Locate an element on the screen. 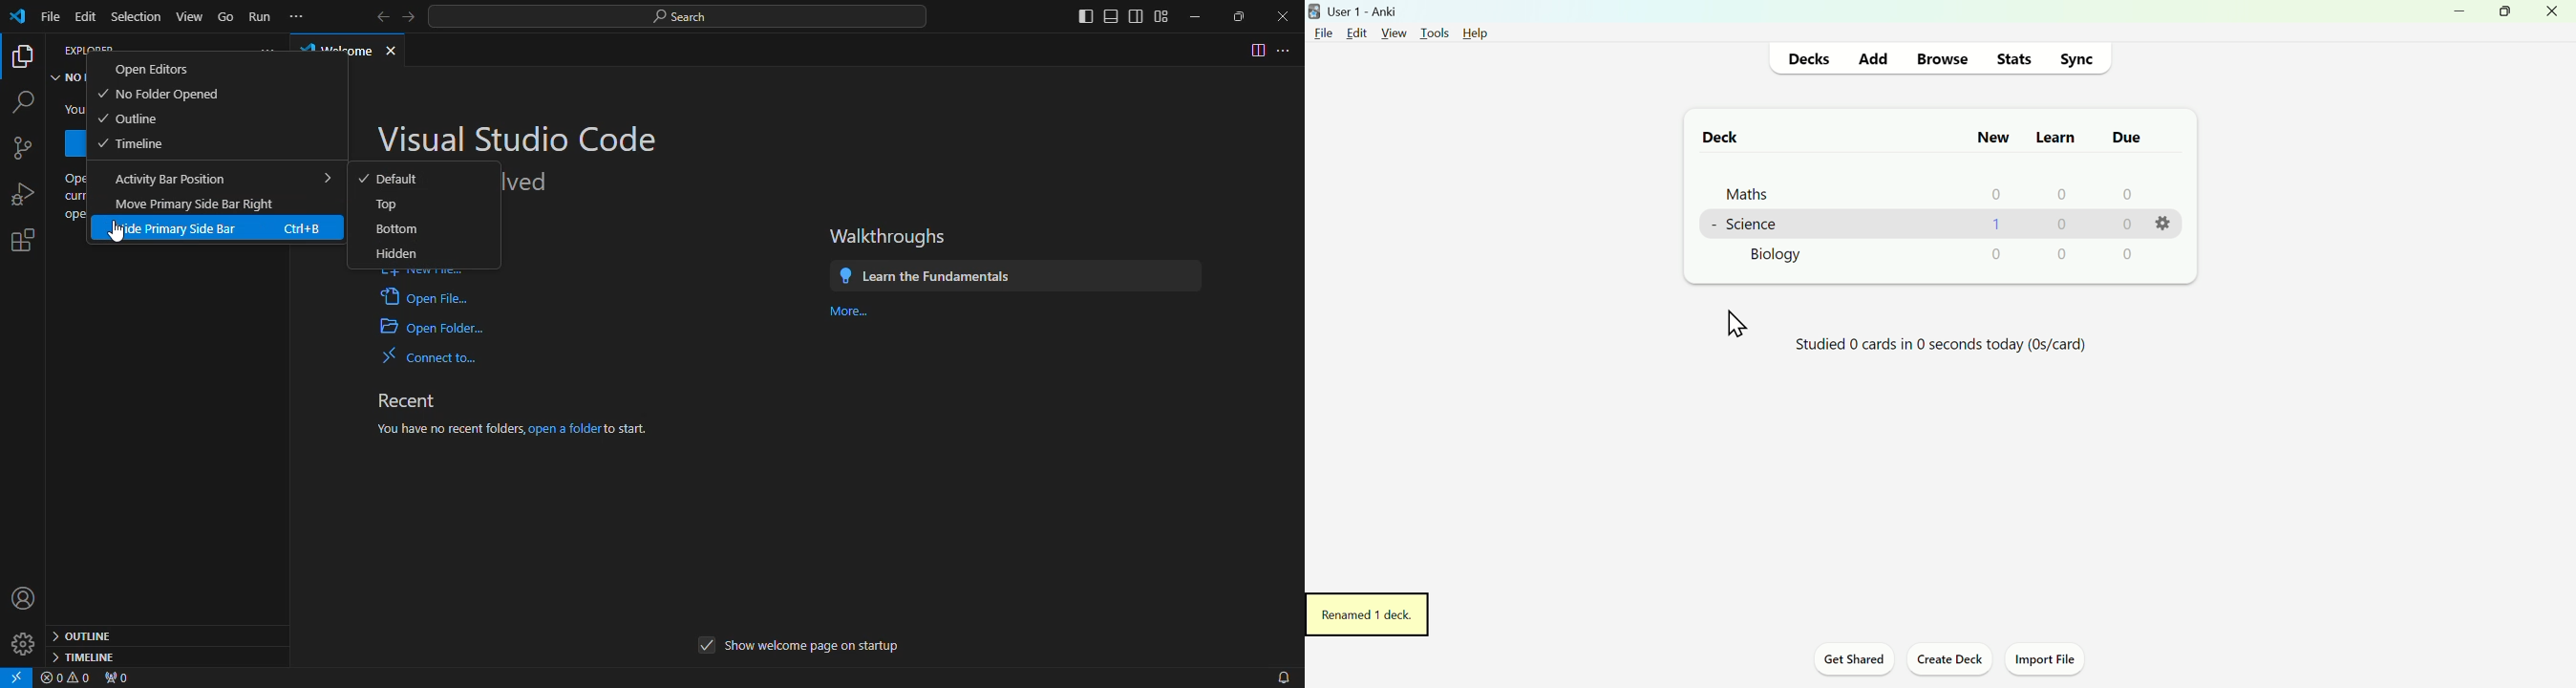  switch toggle page is located at coordinates (1256, 50).